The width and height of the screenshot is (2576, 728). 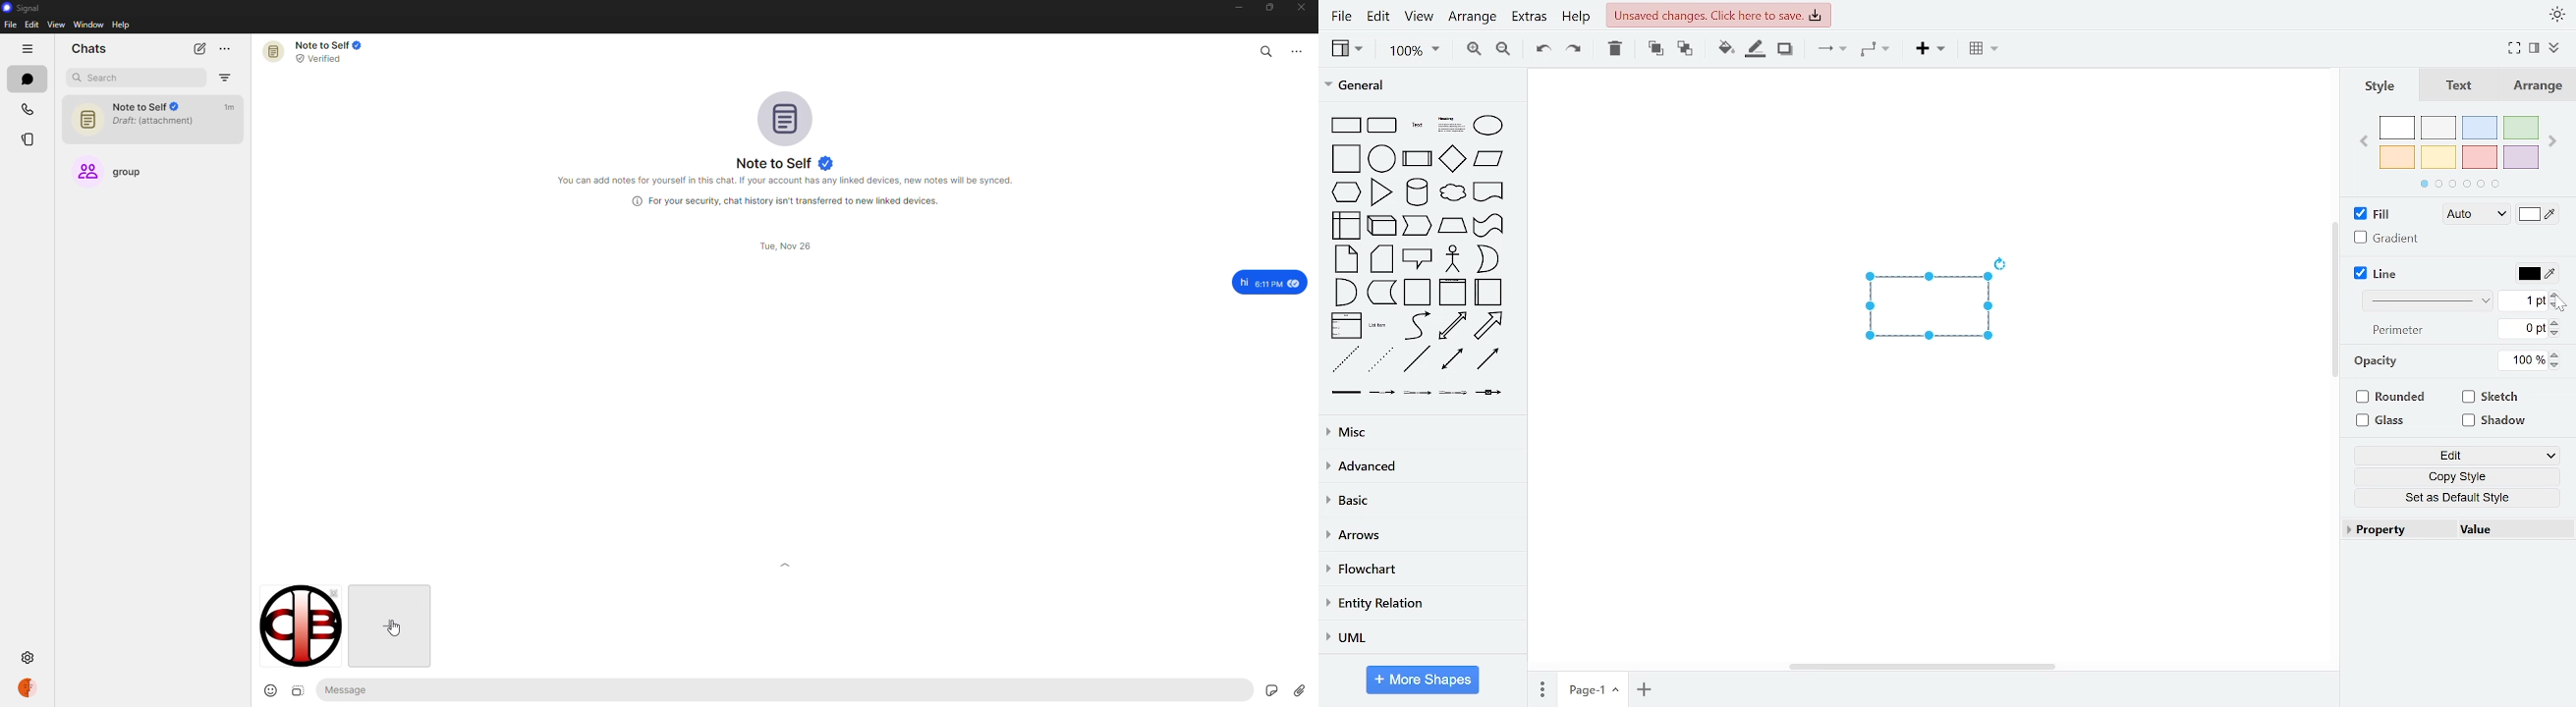 What do you see at coordinates (1413, 121) in the screenshot?
I see `general shapes` at bounding box center [1413, 121].